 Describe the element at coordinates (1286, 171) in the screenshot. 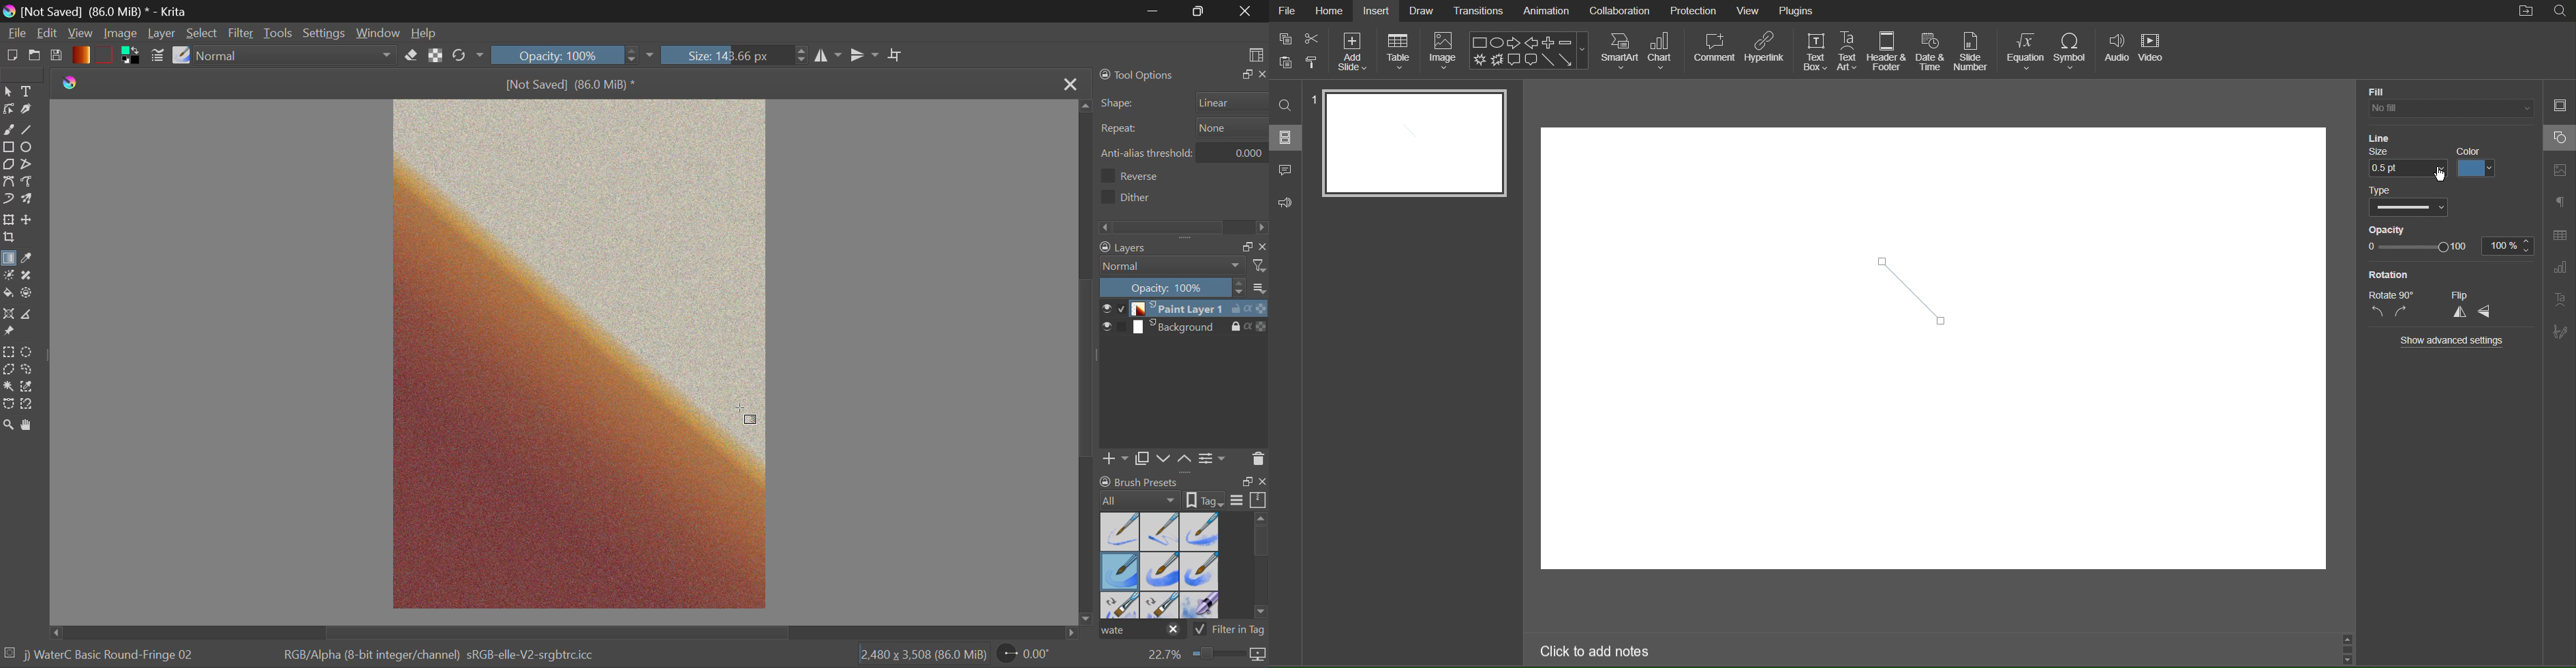

I see `Comment` at that location.